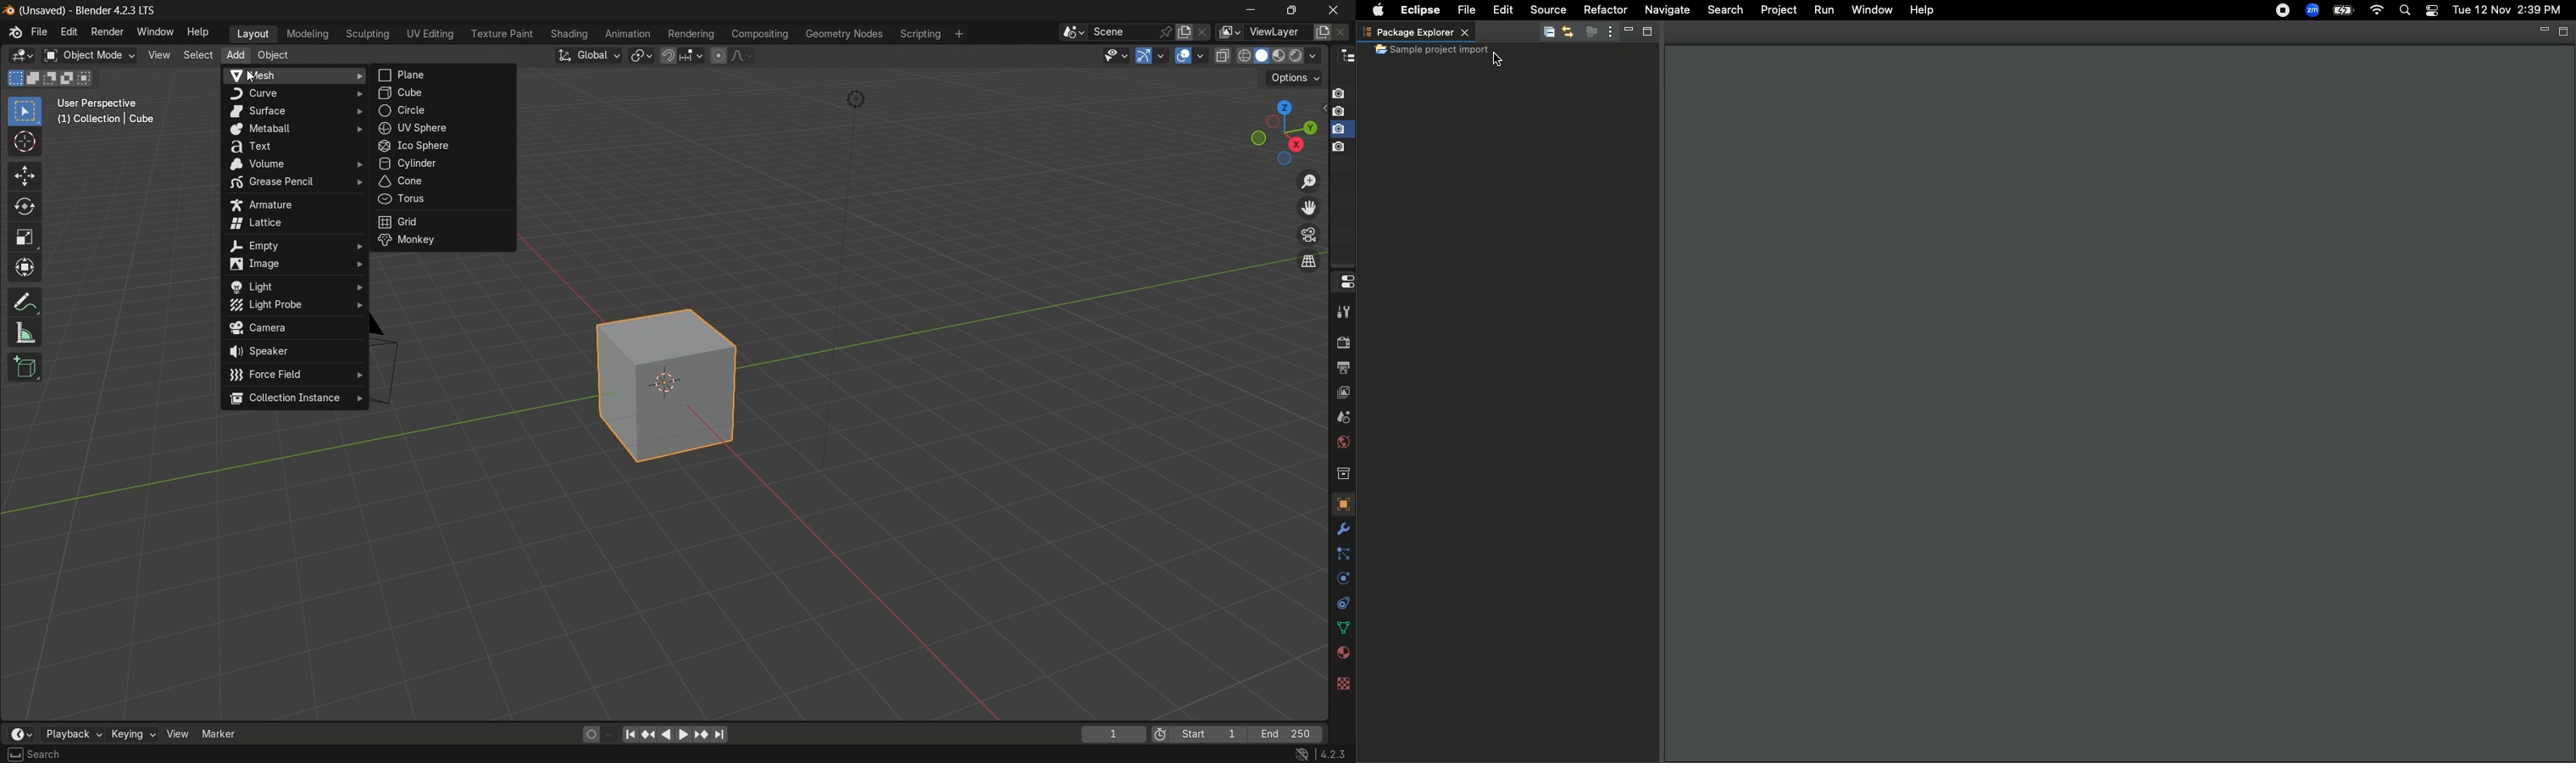 Image resolution: width=2576 pixels, height=784 pixels. What do you see at coordinates (1340, 629) in the screenshot?
I see `data` at bounding box center [1340, 629].